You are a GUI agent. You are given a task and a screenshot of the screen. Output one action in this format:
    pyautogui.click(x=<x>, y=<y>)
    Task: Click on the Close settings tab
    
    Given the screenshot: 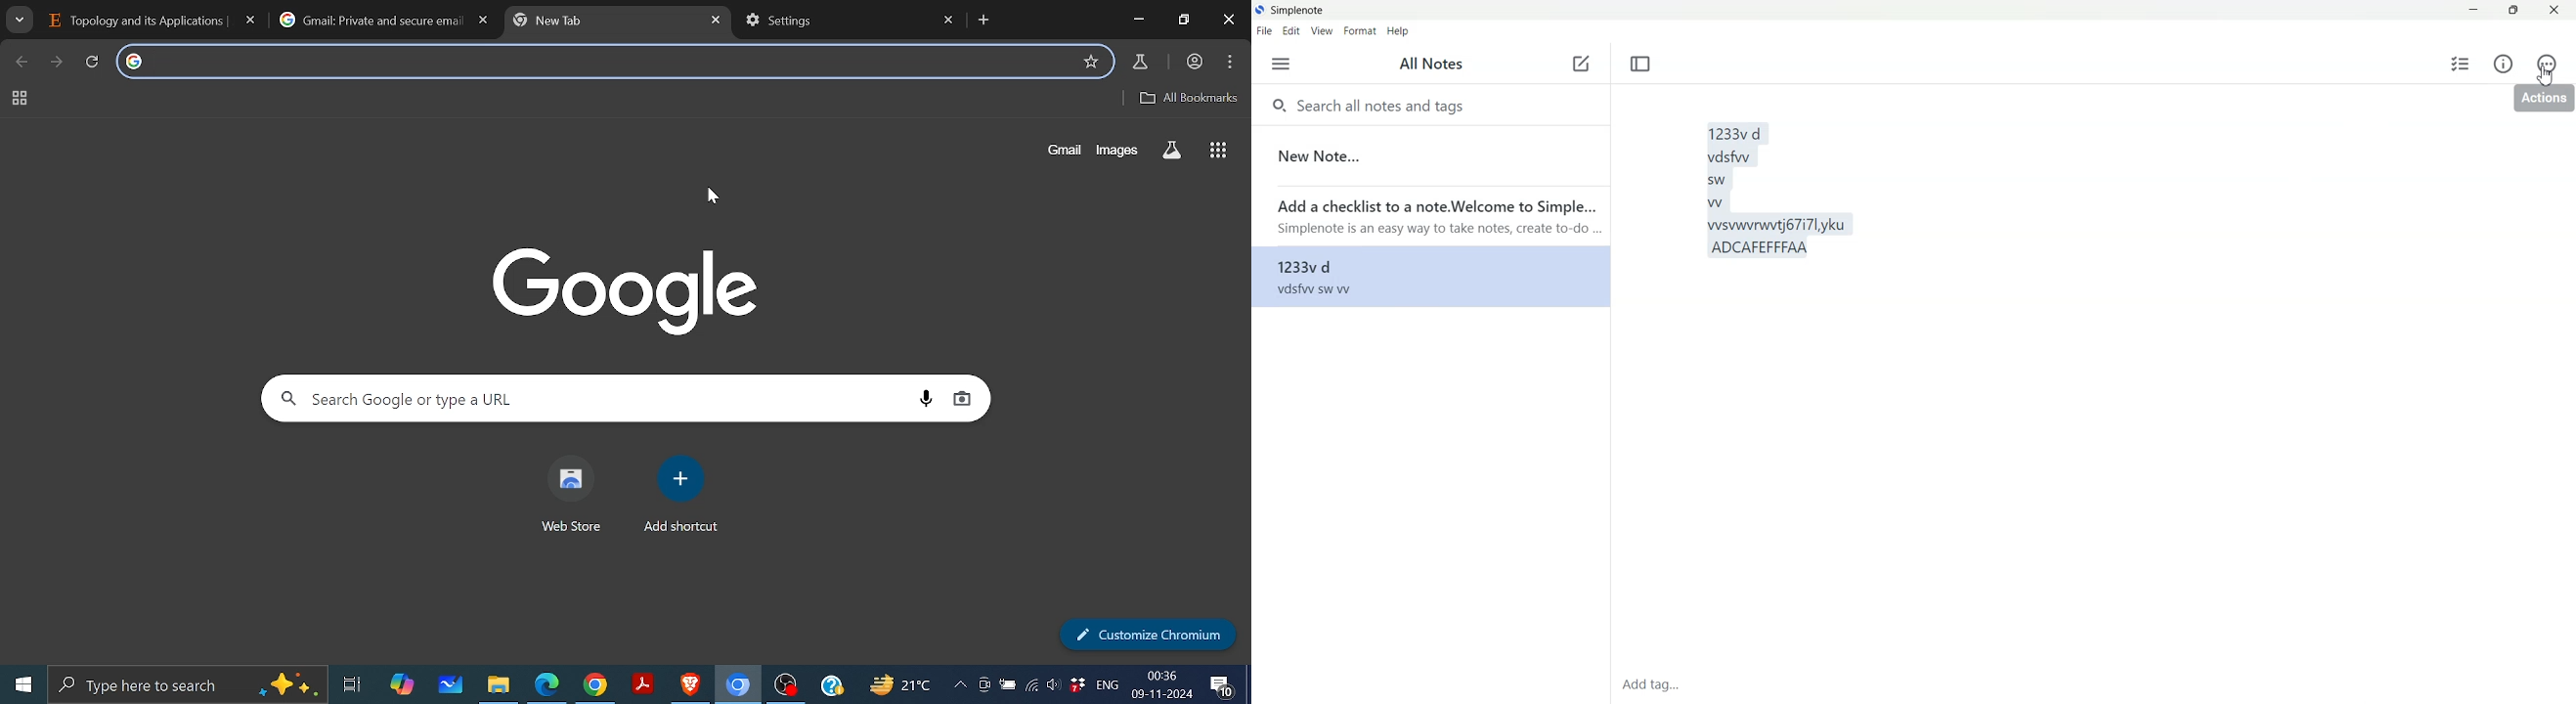 What is the action you would take?
    pyautogui.click(x=950, y=21)
    